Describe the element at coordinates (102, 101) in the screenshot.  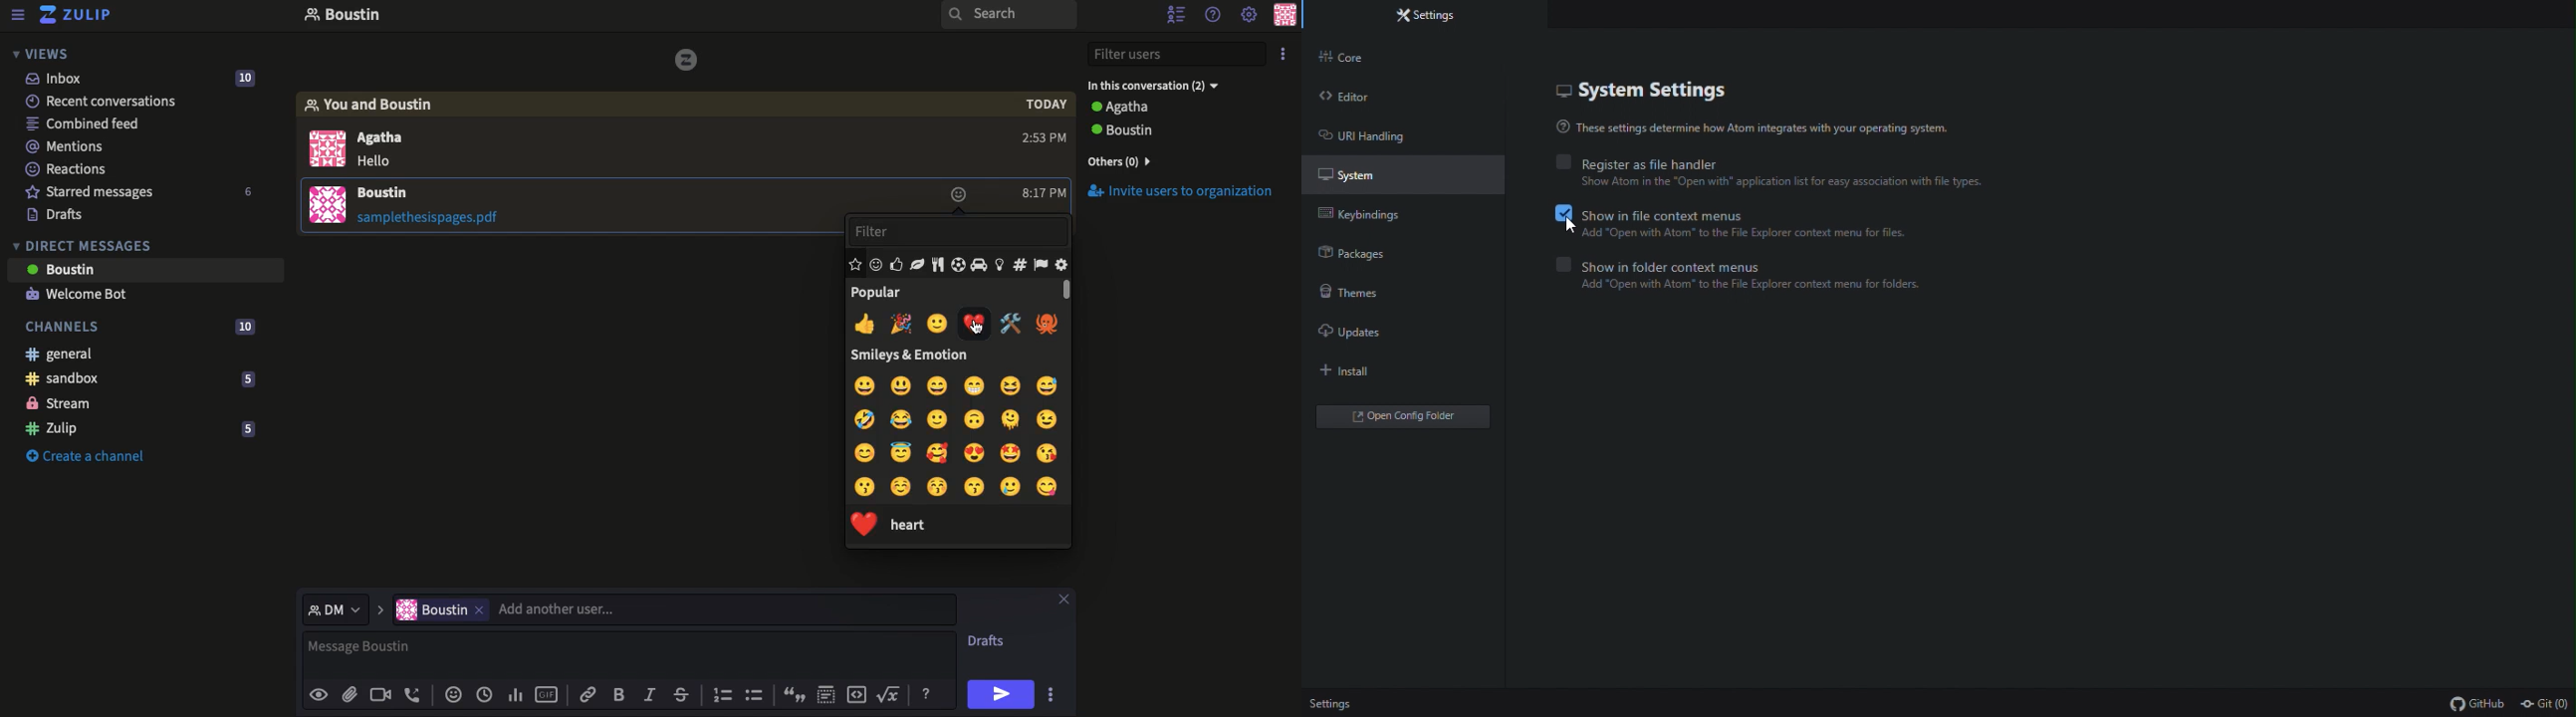
I see `Recent conversations` at that location.